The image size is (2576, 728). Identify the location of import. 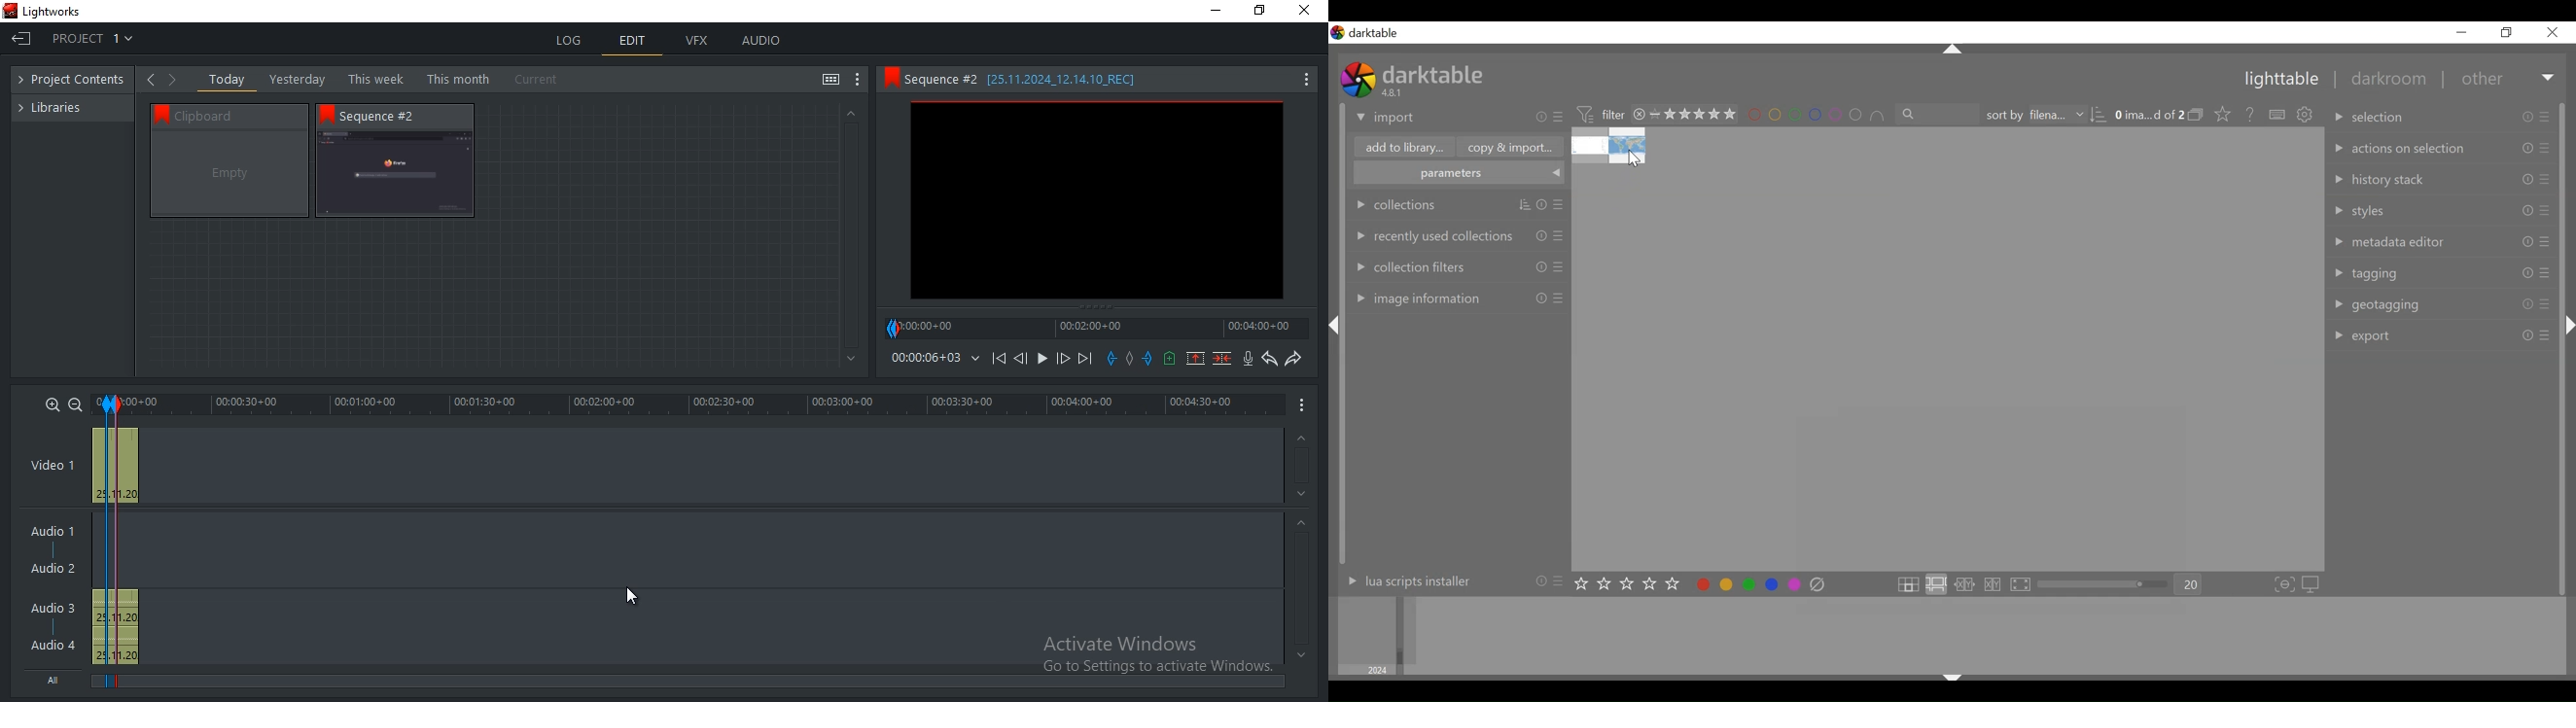
(1456, 118).